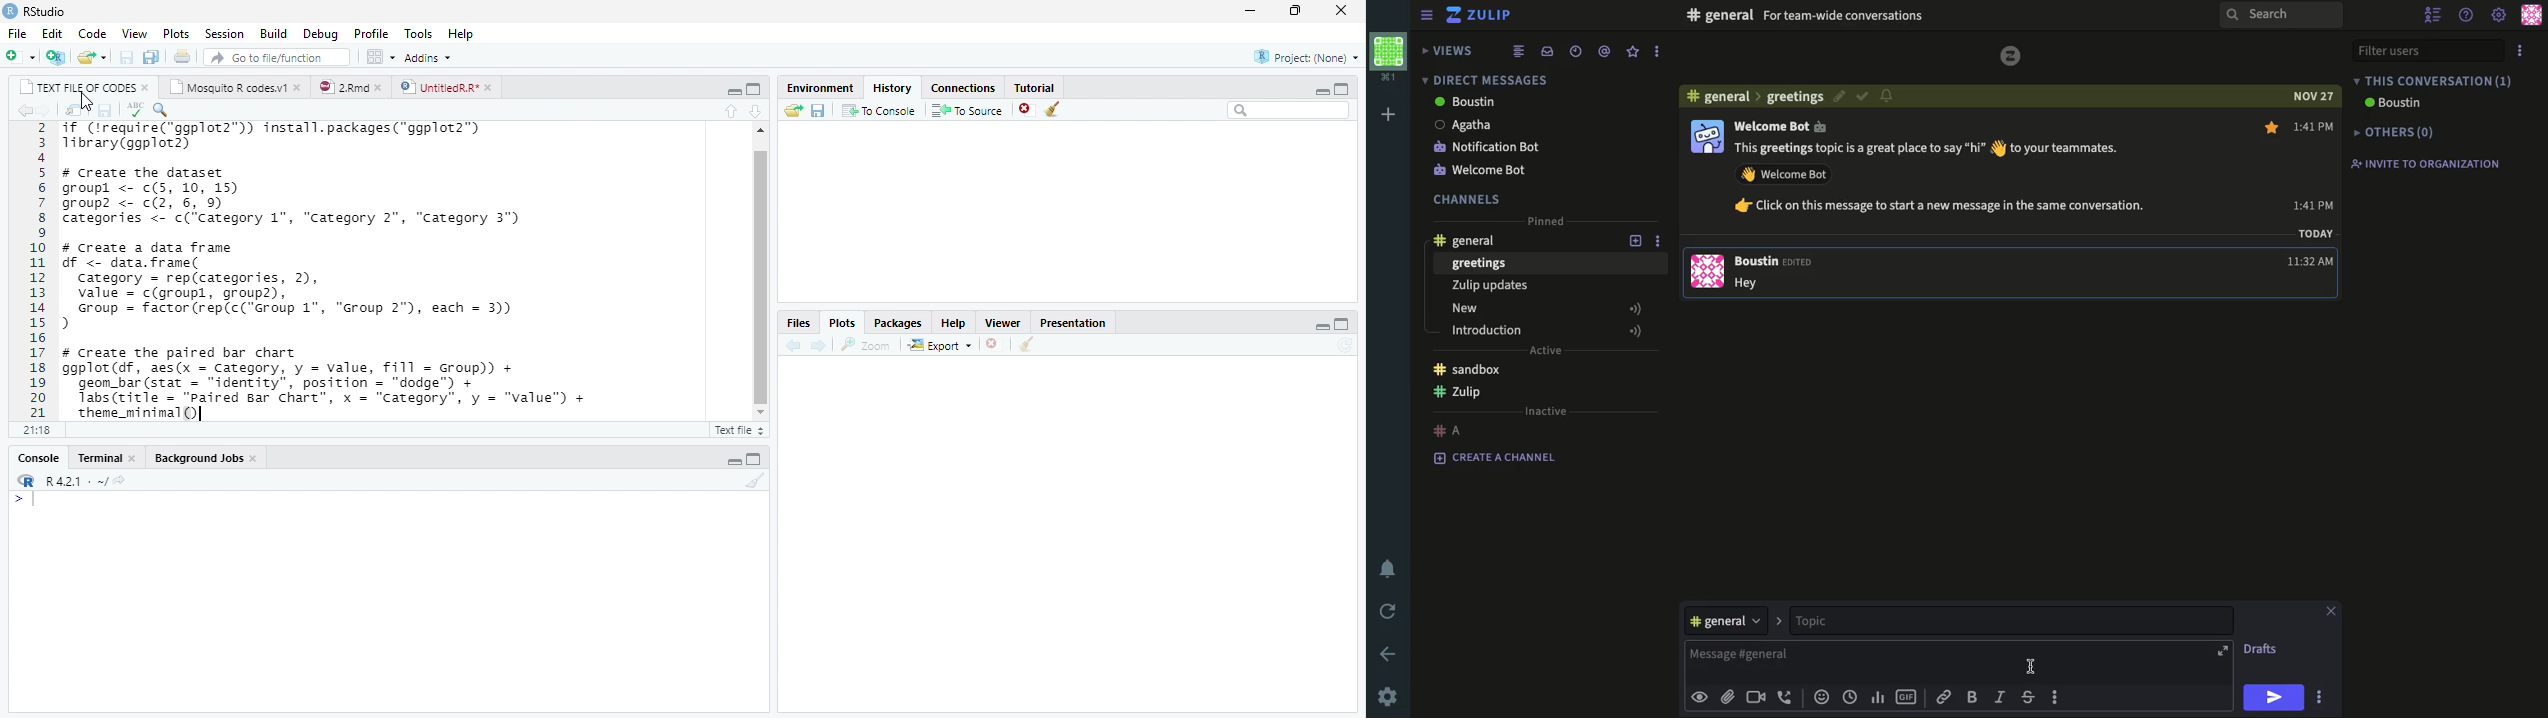  Describe the element at coordinates (1250, 10) in the screenshot. I see `minimize` at that location.